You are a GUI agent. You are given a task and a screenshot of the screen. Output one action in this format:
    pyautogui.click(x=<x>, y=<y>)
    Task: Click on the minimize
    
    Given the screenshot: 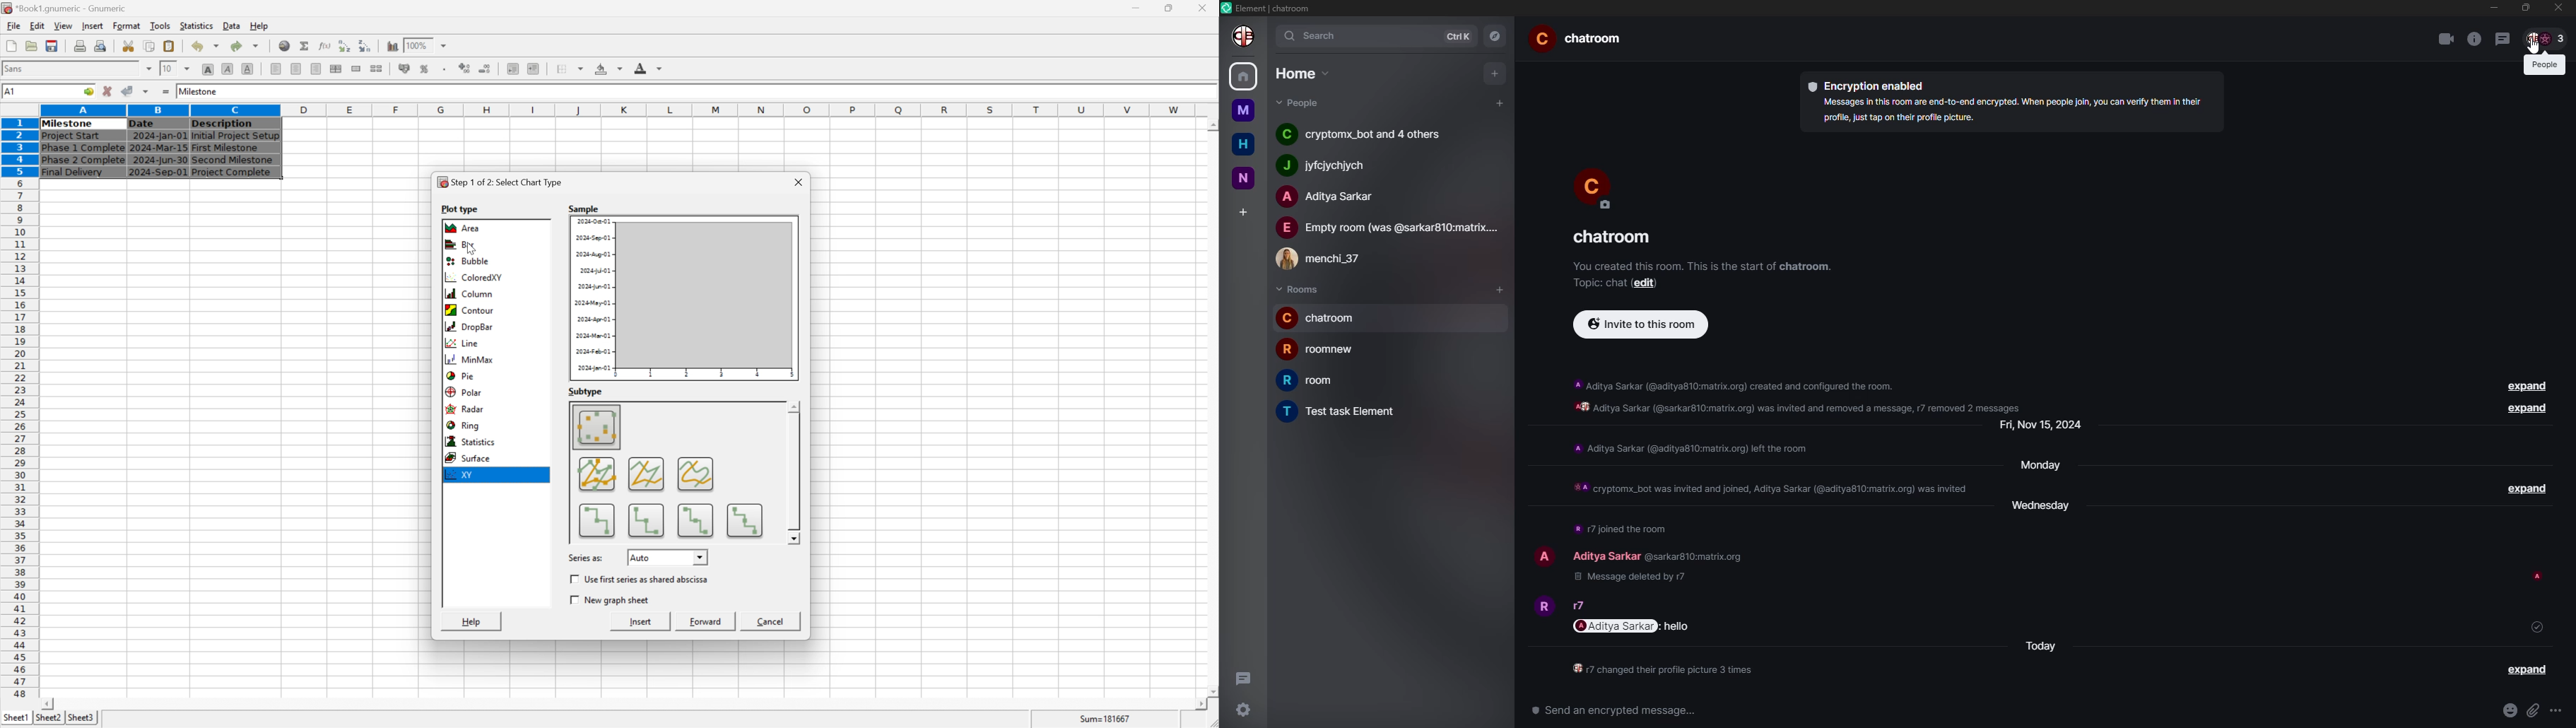 What is the action you would take?
    pyautogui.click(x=1143, y=6)
    